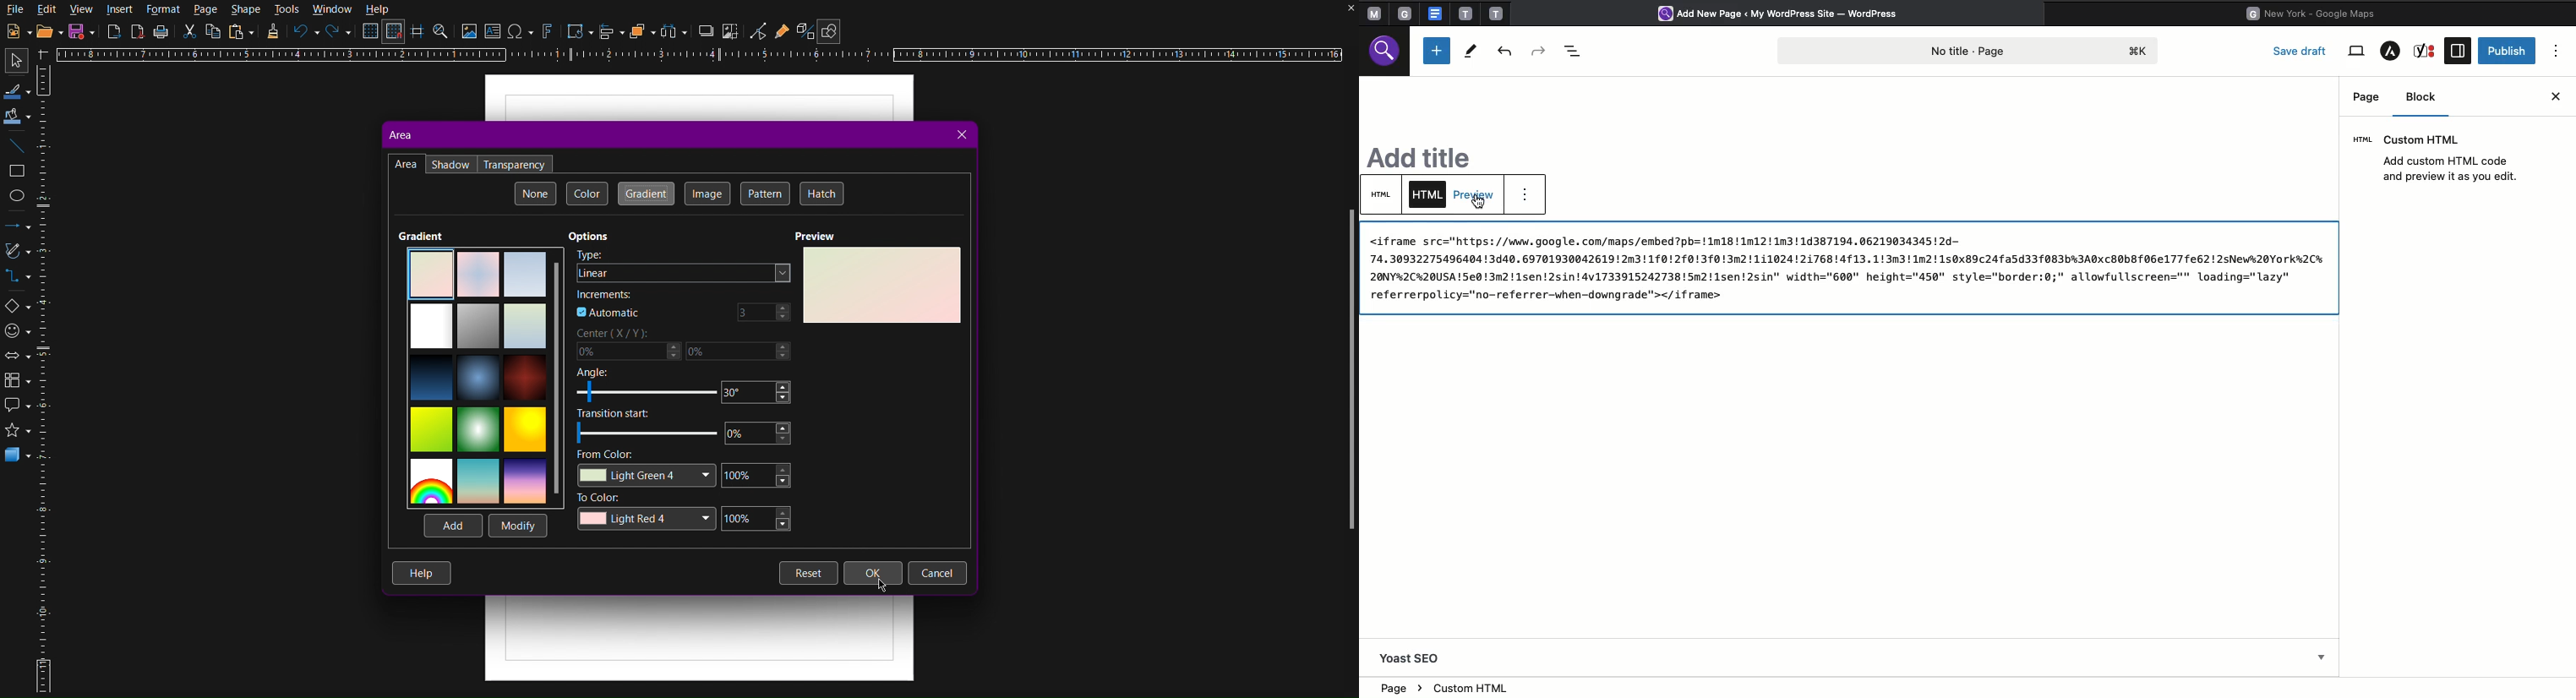  Describe the element at coordinates (2426, 100) in the screenshot. I see `Block` at that location.